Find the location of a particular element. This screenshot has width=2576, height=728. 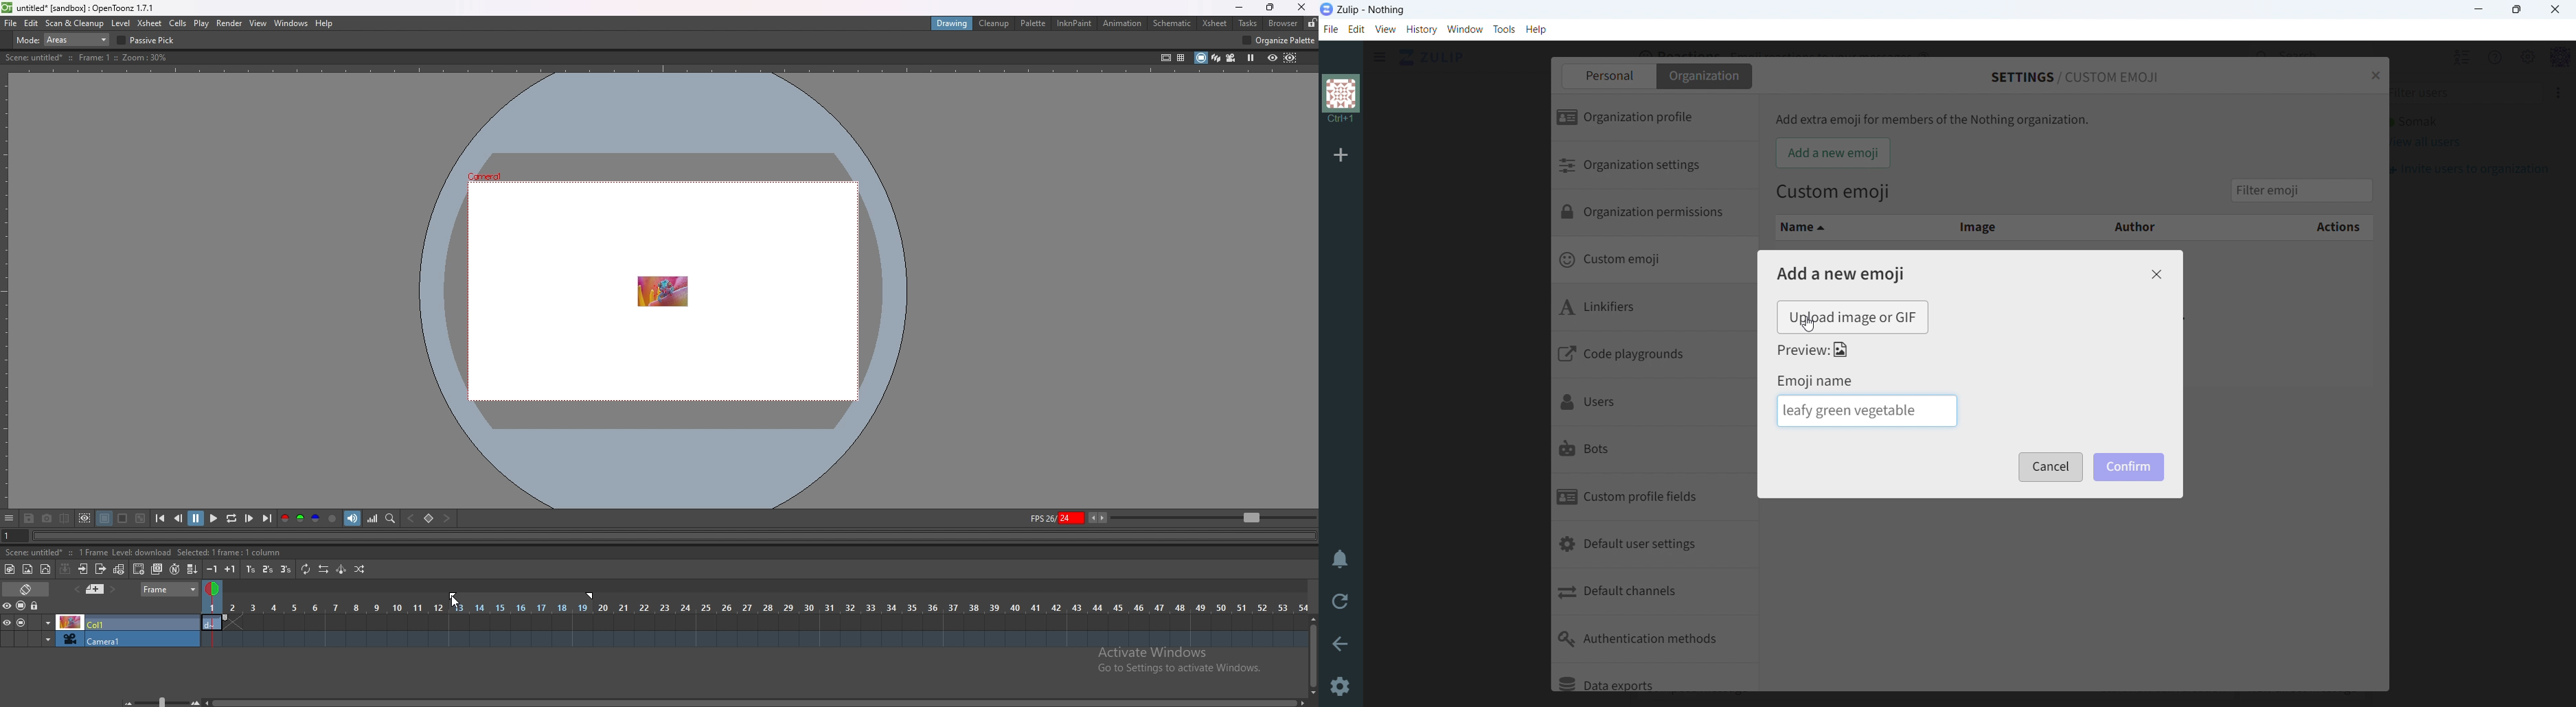

settings/custom emoji is located at coordinates (2076, 77).